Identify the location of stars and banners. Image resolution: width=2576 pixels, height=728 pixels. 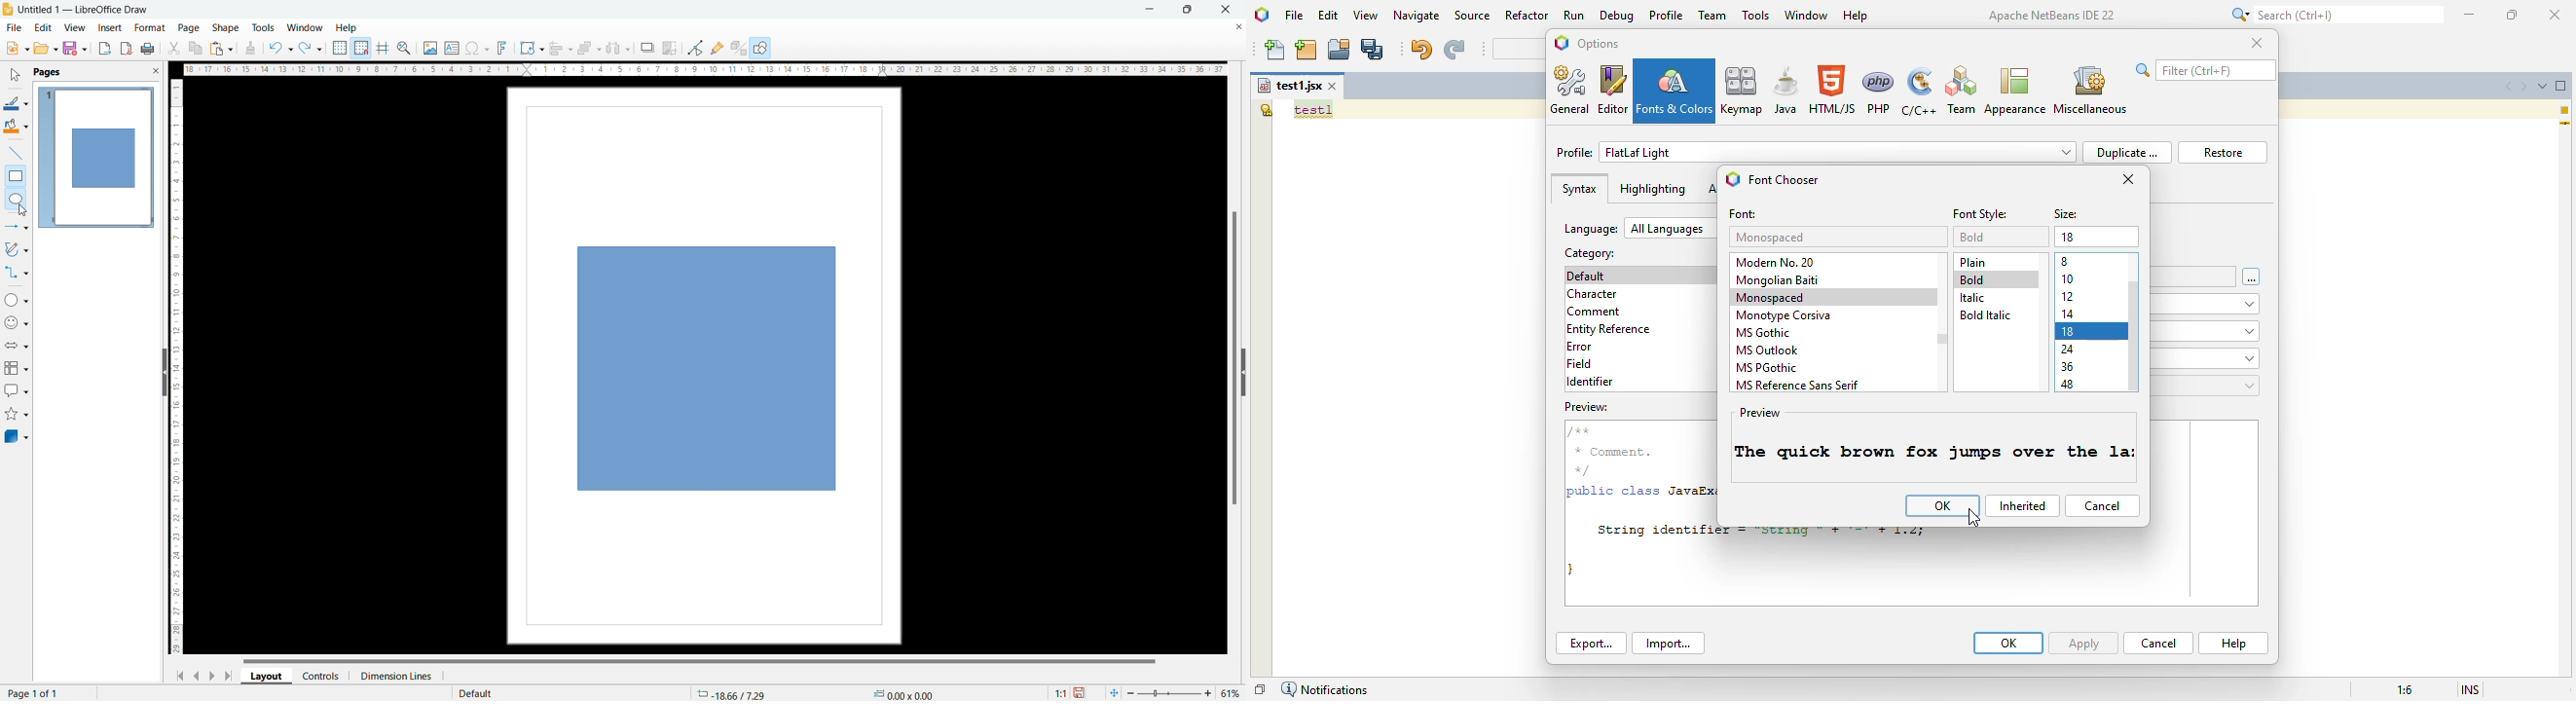
(16, 415).